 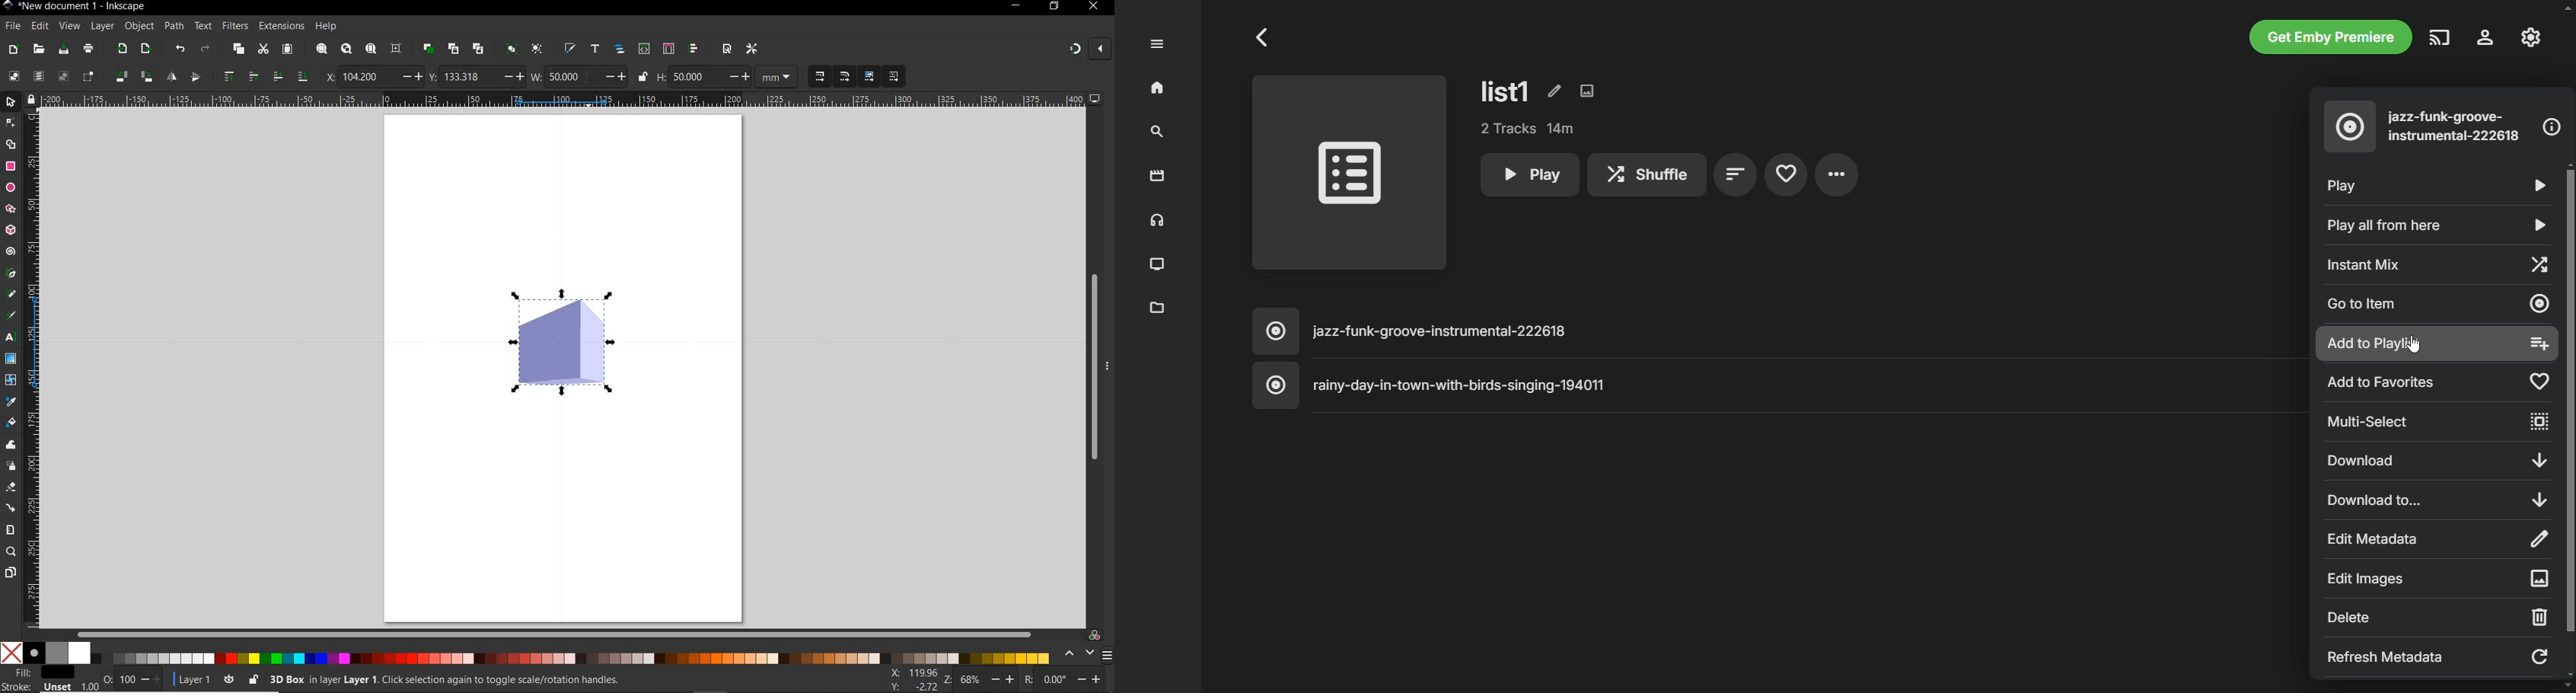 What do you see at coordinates (870, 76) in the screenshot?
I see `move gradients` at bounding box center [870, 76].